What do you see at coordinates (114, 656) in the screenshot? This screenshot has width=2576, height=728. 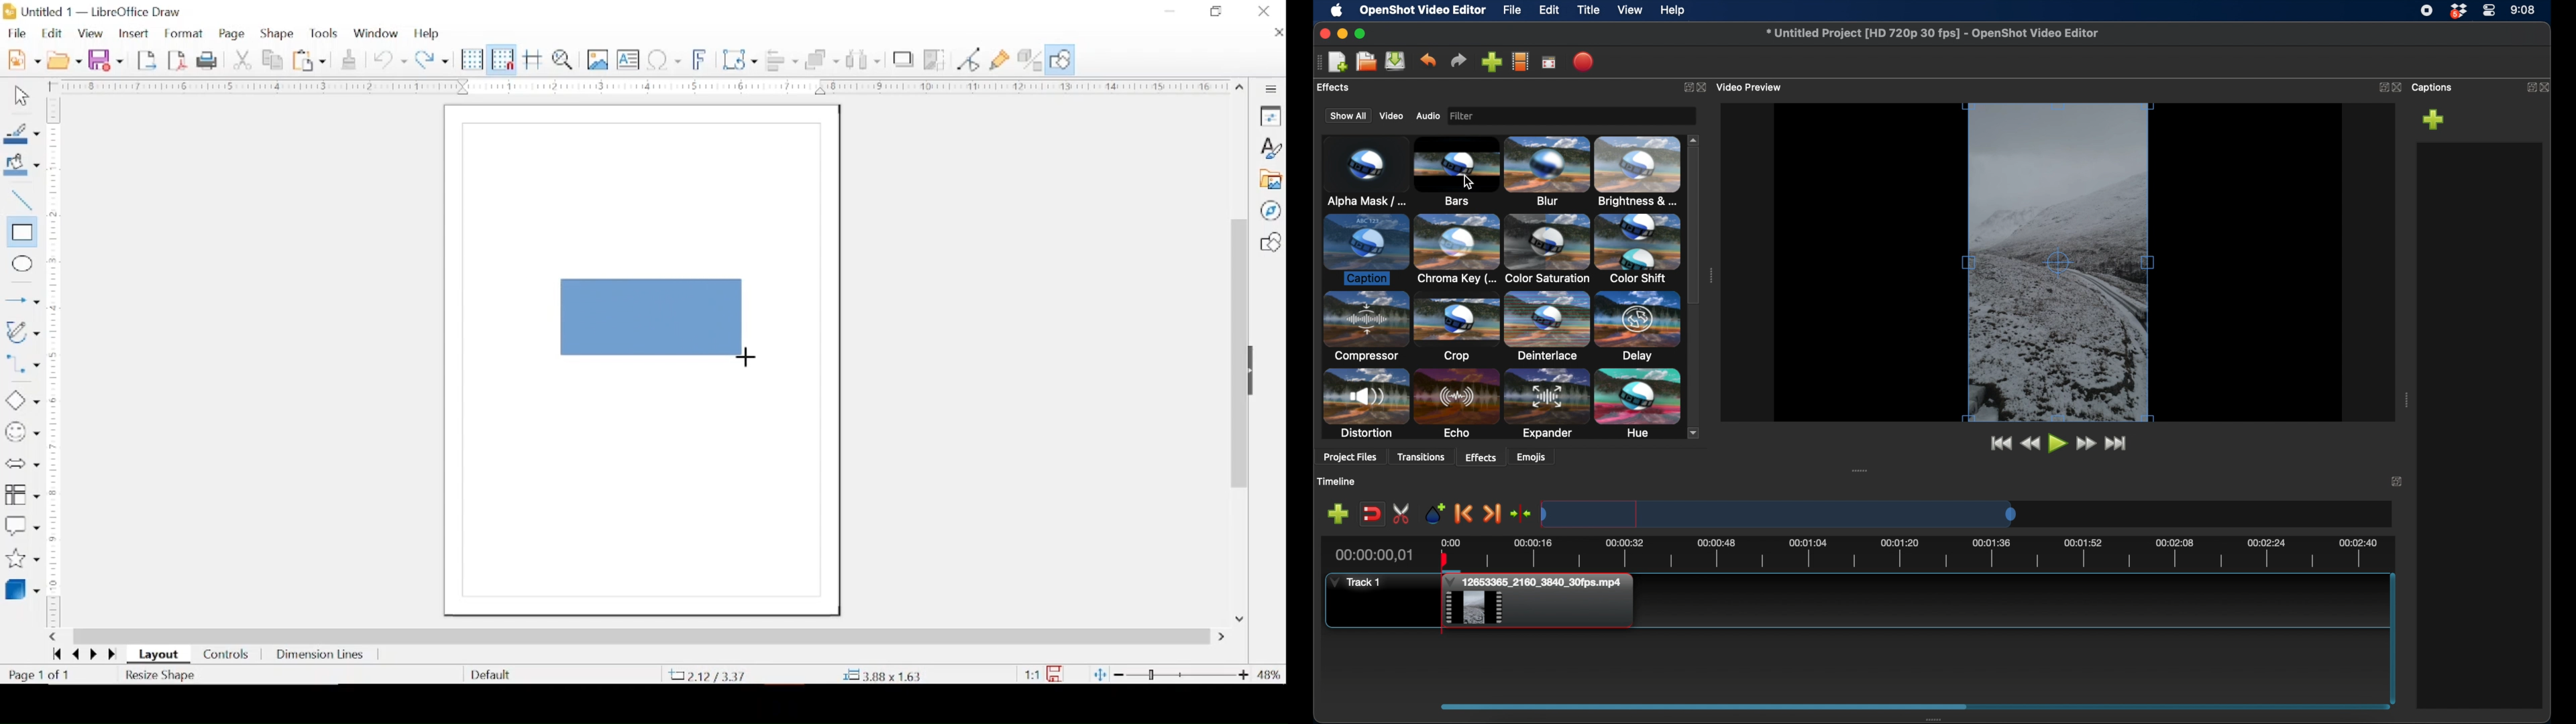 I see `forward` at bounding box center [114, 656].